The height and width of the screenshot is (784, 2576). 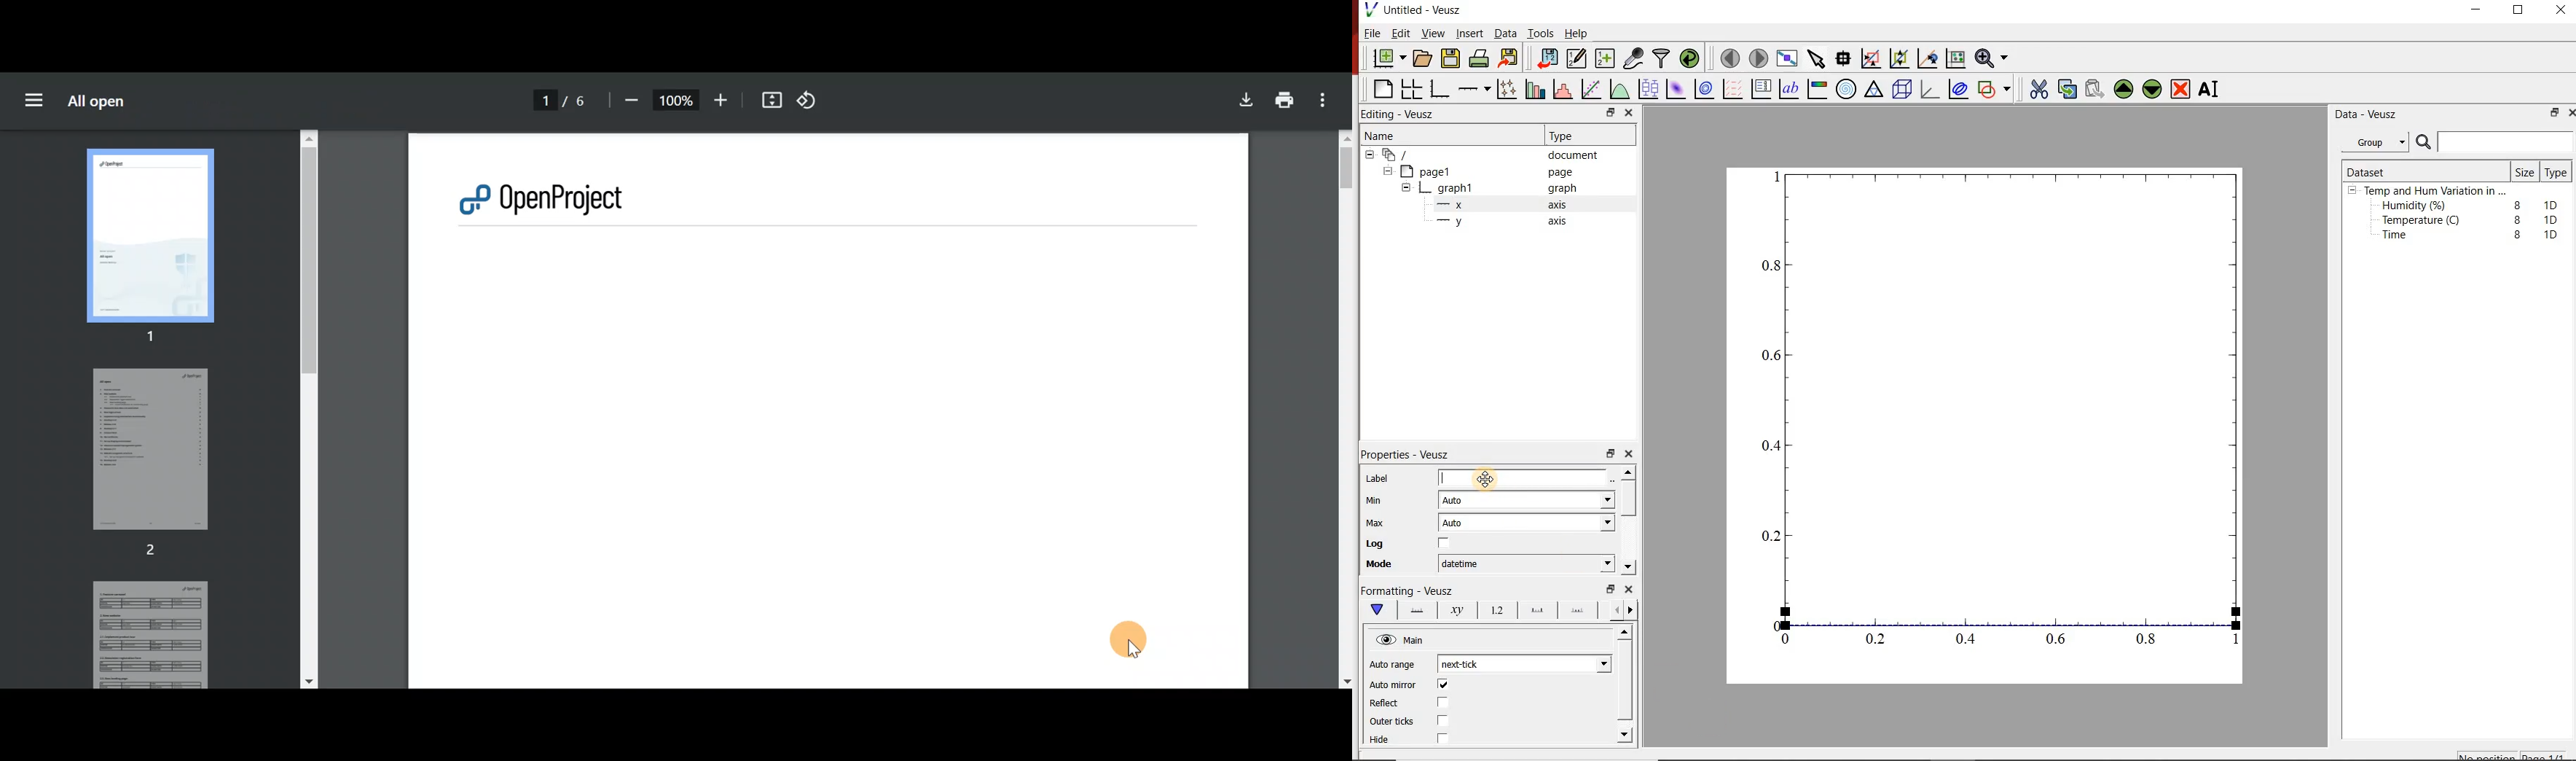 I want to click on 0.8, so click(x=1772, y=265).